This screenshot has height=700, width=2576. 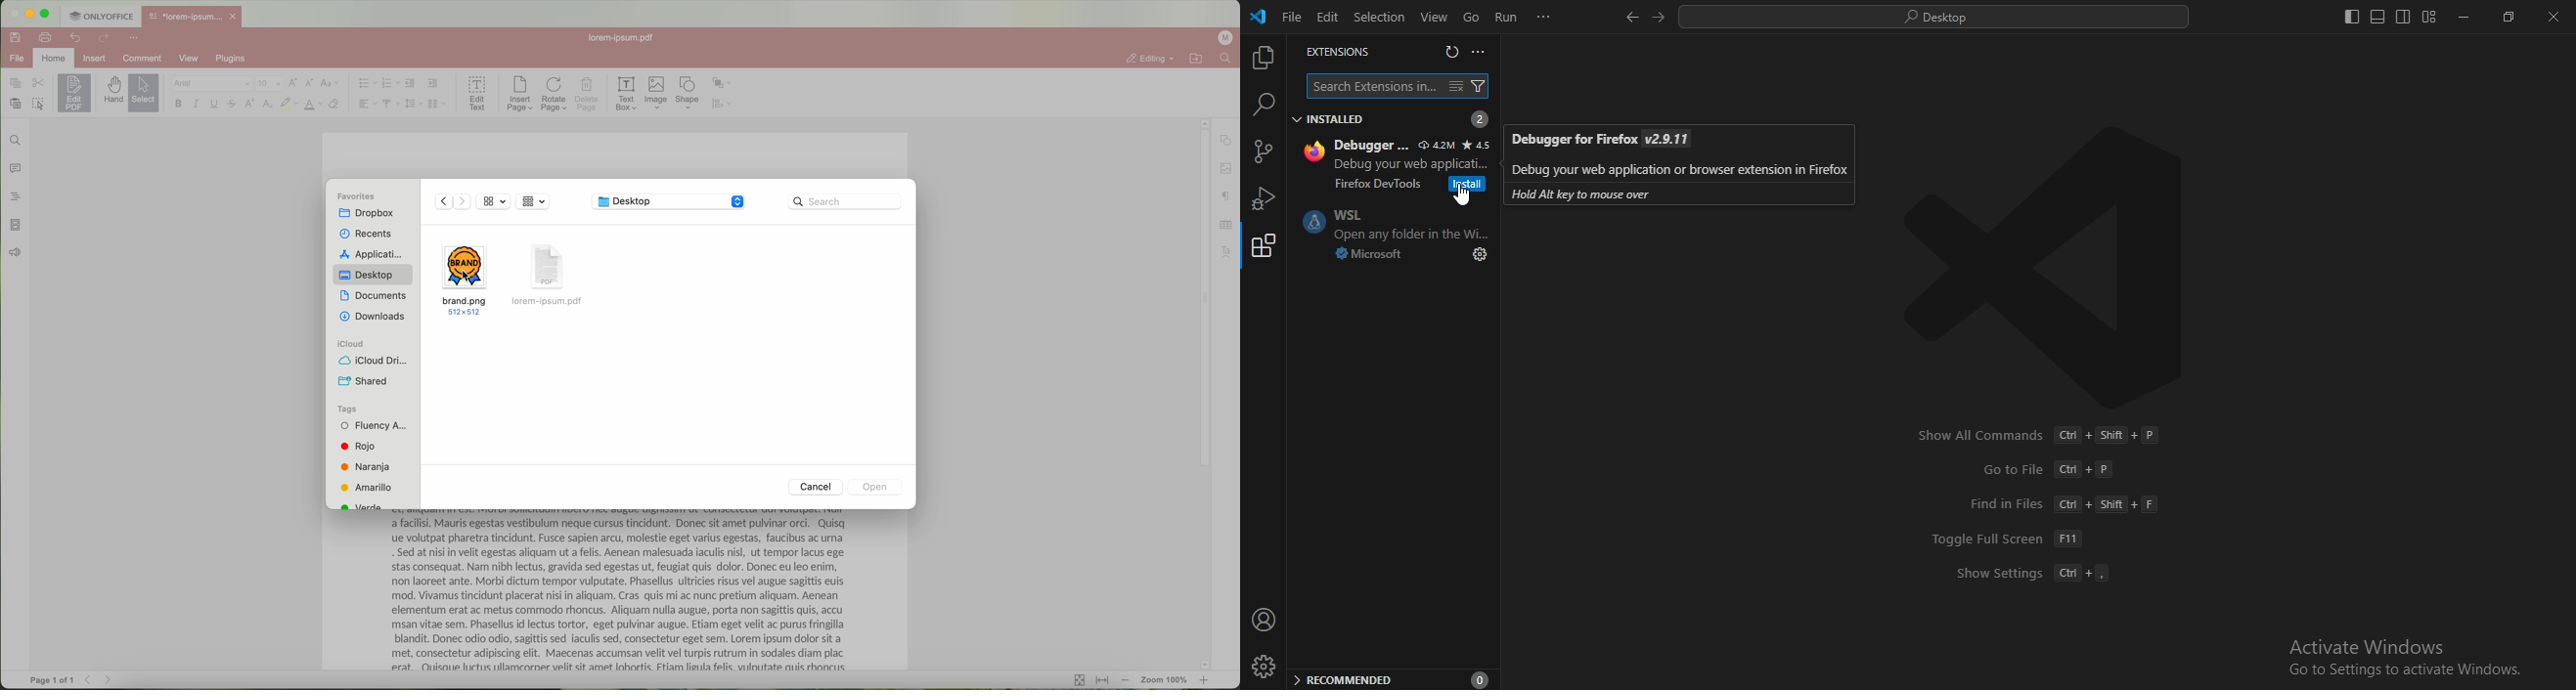 I want to click on toggle primary side bar, so click(x=2349, y=18).